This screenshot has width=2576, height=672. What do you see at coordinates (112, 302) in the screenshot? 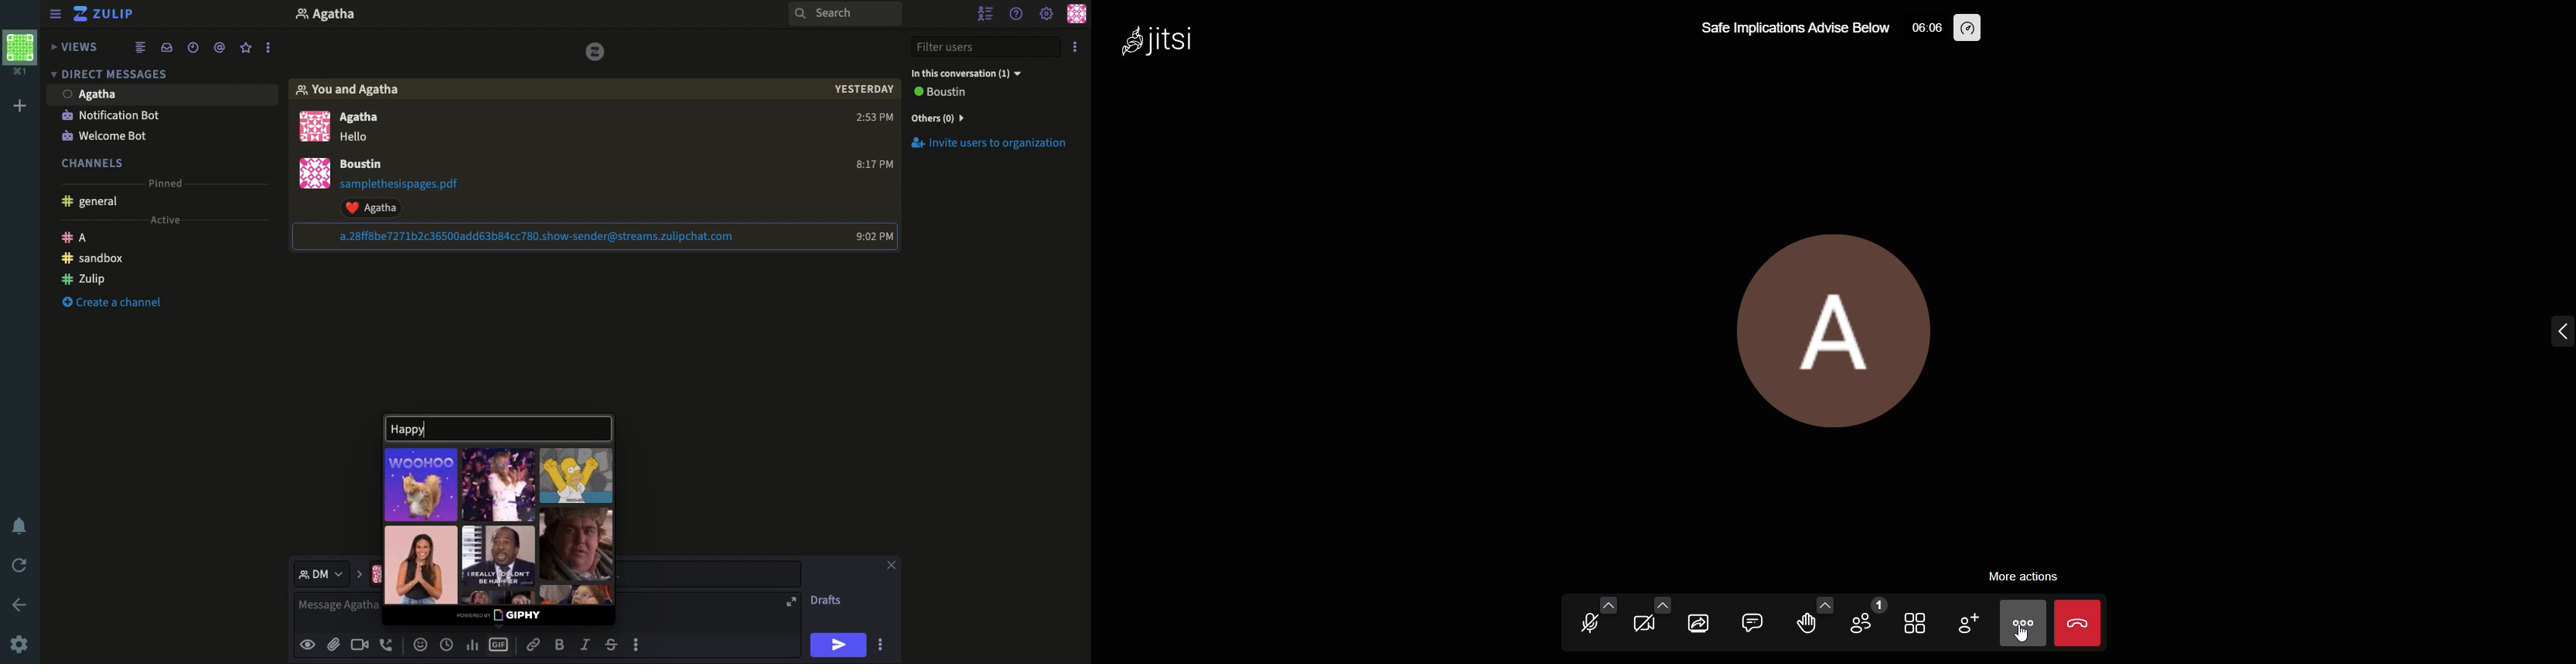
I see `Create a channel` at bounding box center [112, 302].